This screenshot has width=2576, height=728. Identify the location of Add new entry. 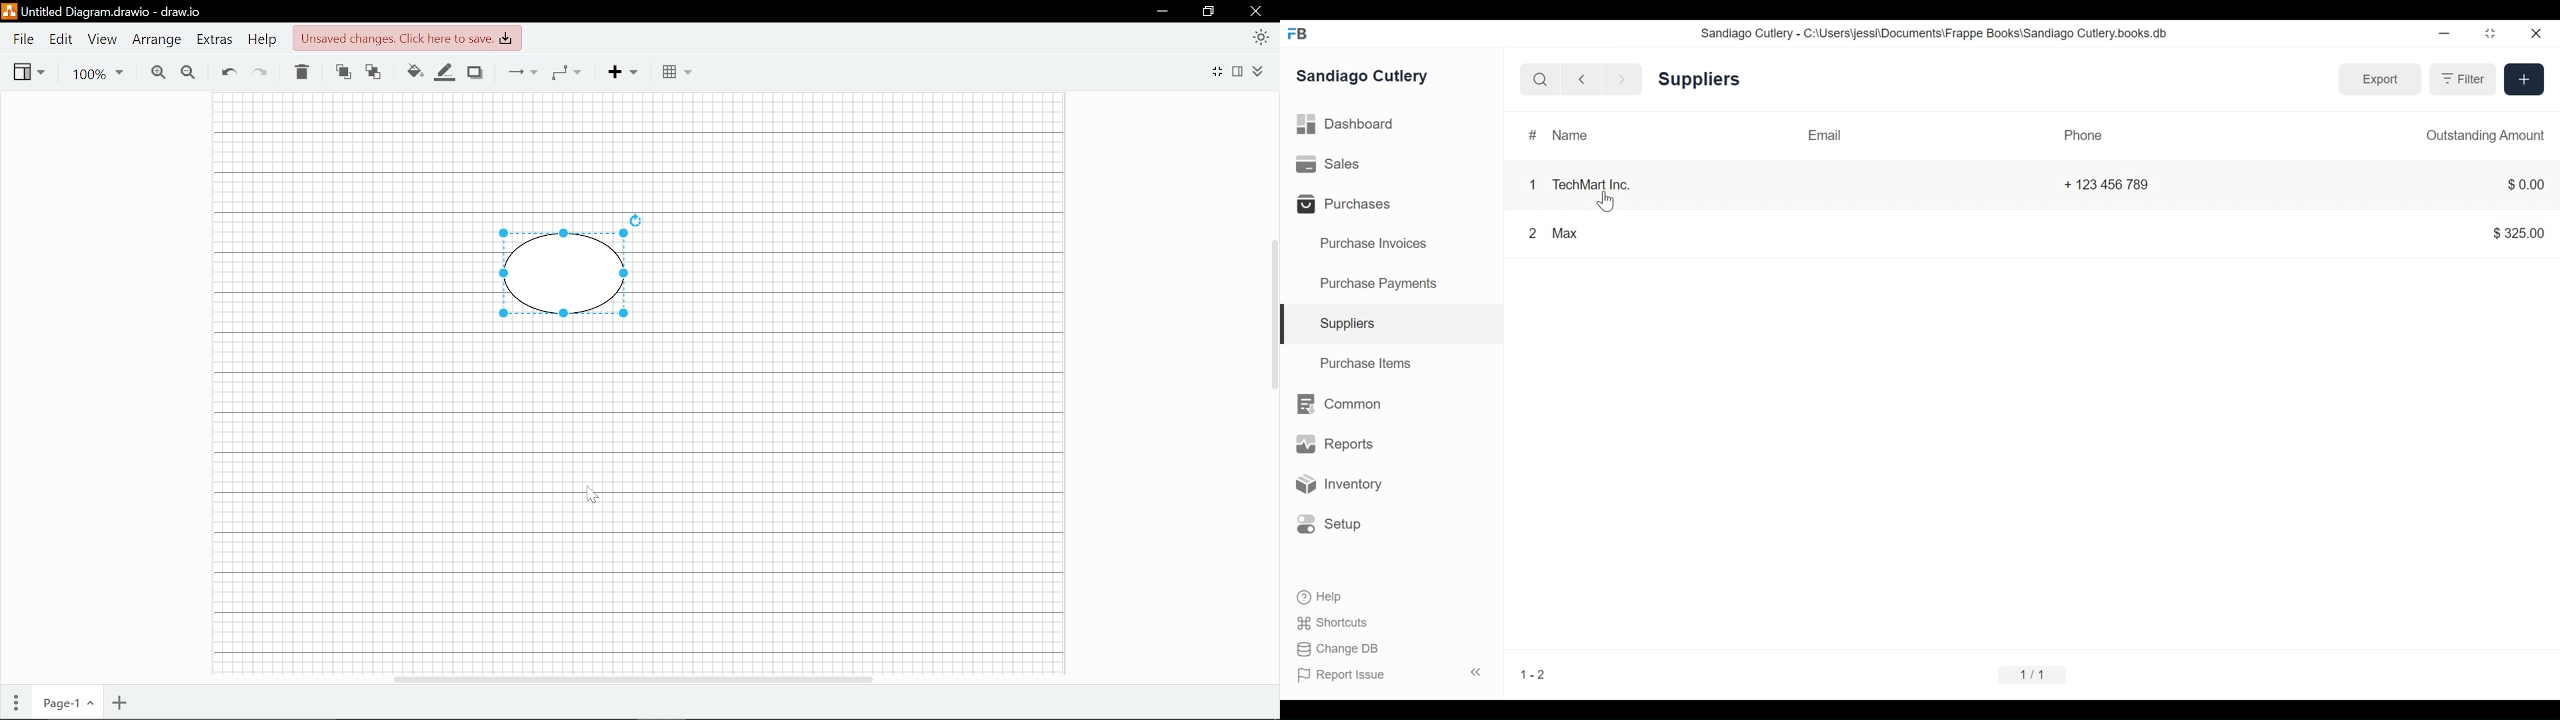
(2524, 81).